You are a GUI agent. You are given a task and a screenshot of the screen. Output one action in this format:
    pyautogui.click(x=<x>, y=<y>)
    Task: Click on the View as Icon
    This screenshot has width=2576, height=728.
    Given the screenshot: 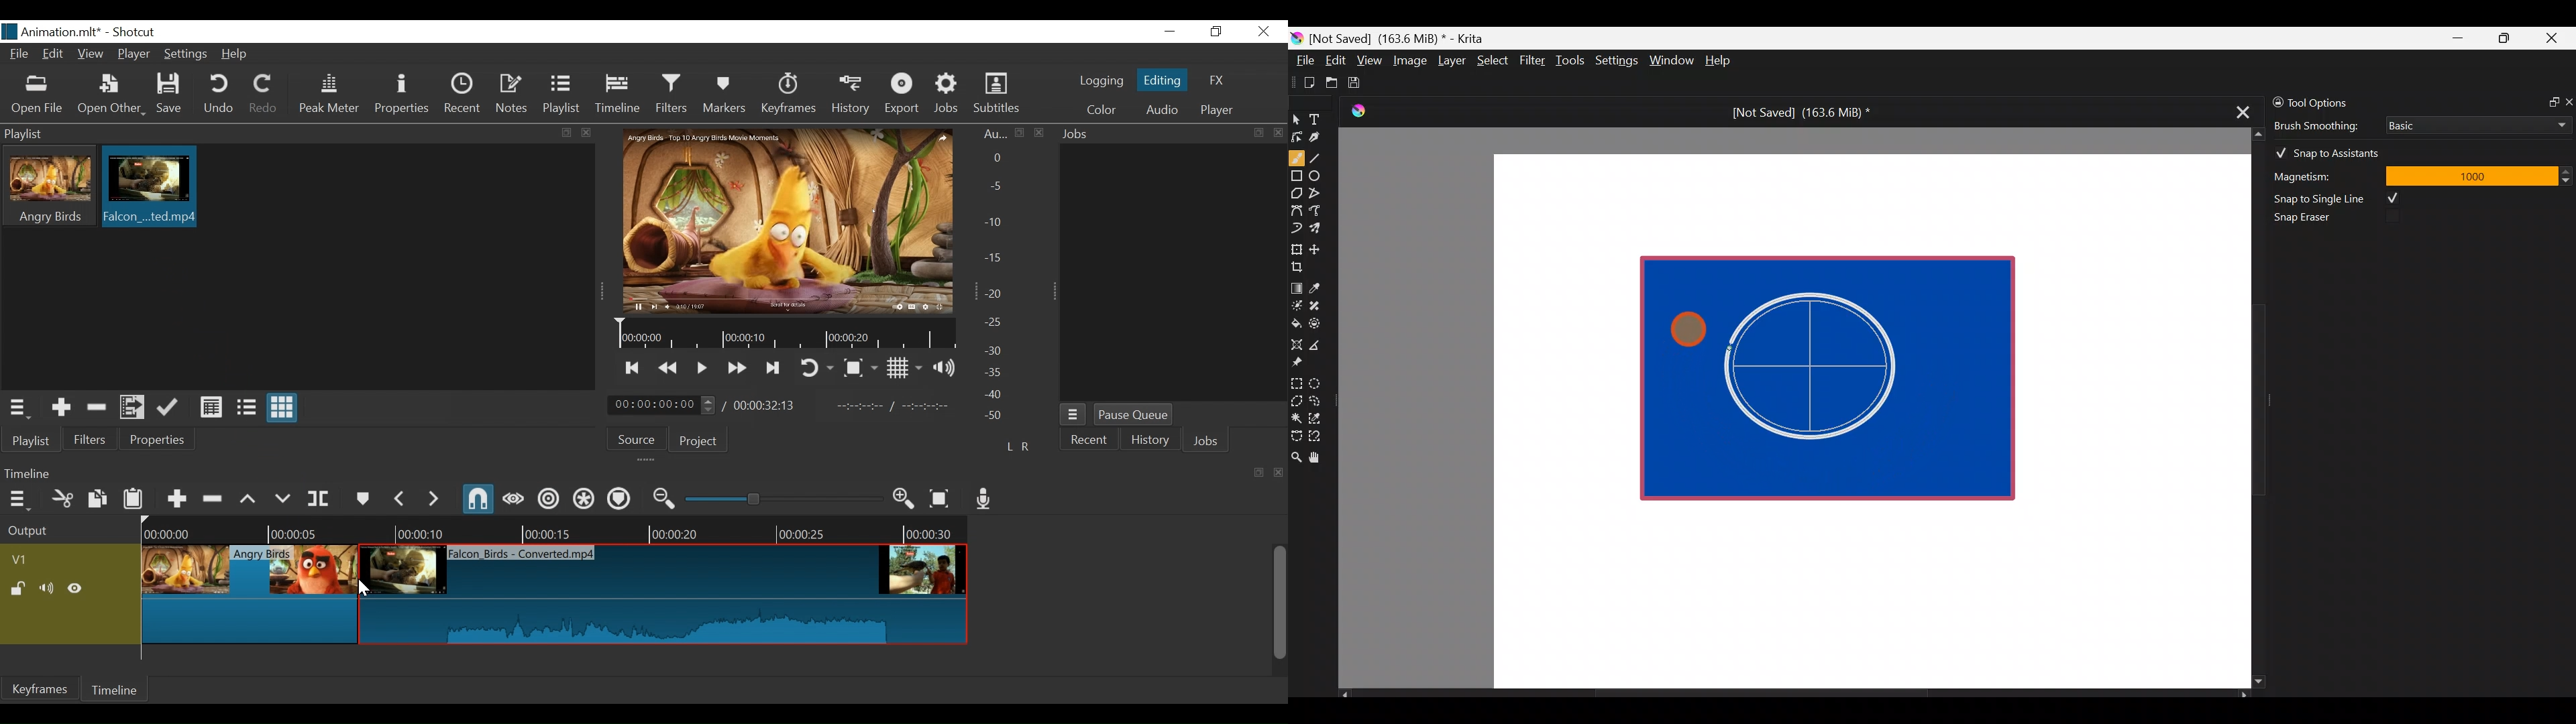 What is the action you would take?
    pyautogui.click(x=283, y=408)
    